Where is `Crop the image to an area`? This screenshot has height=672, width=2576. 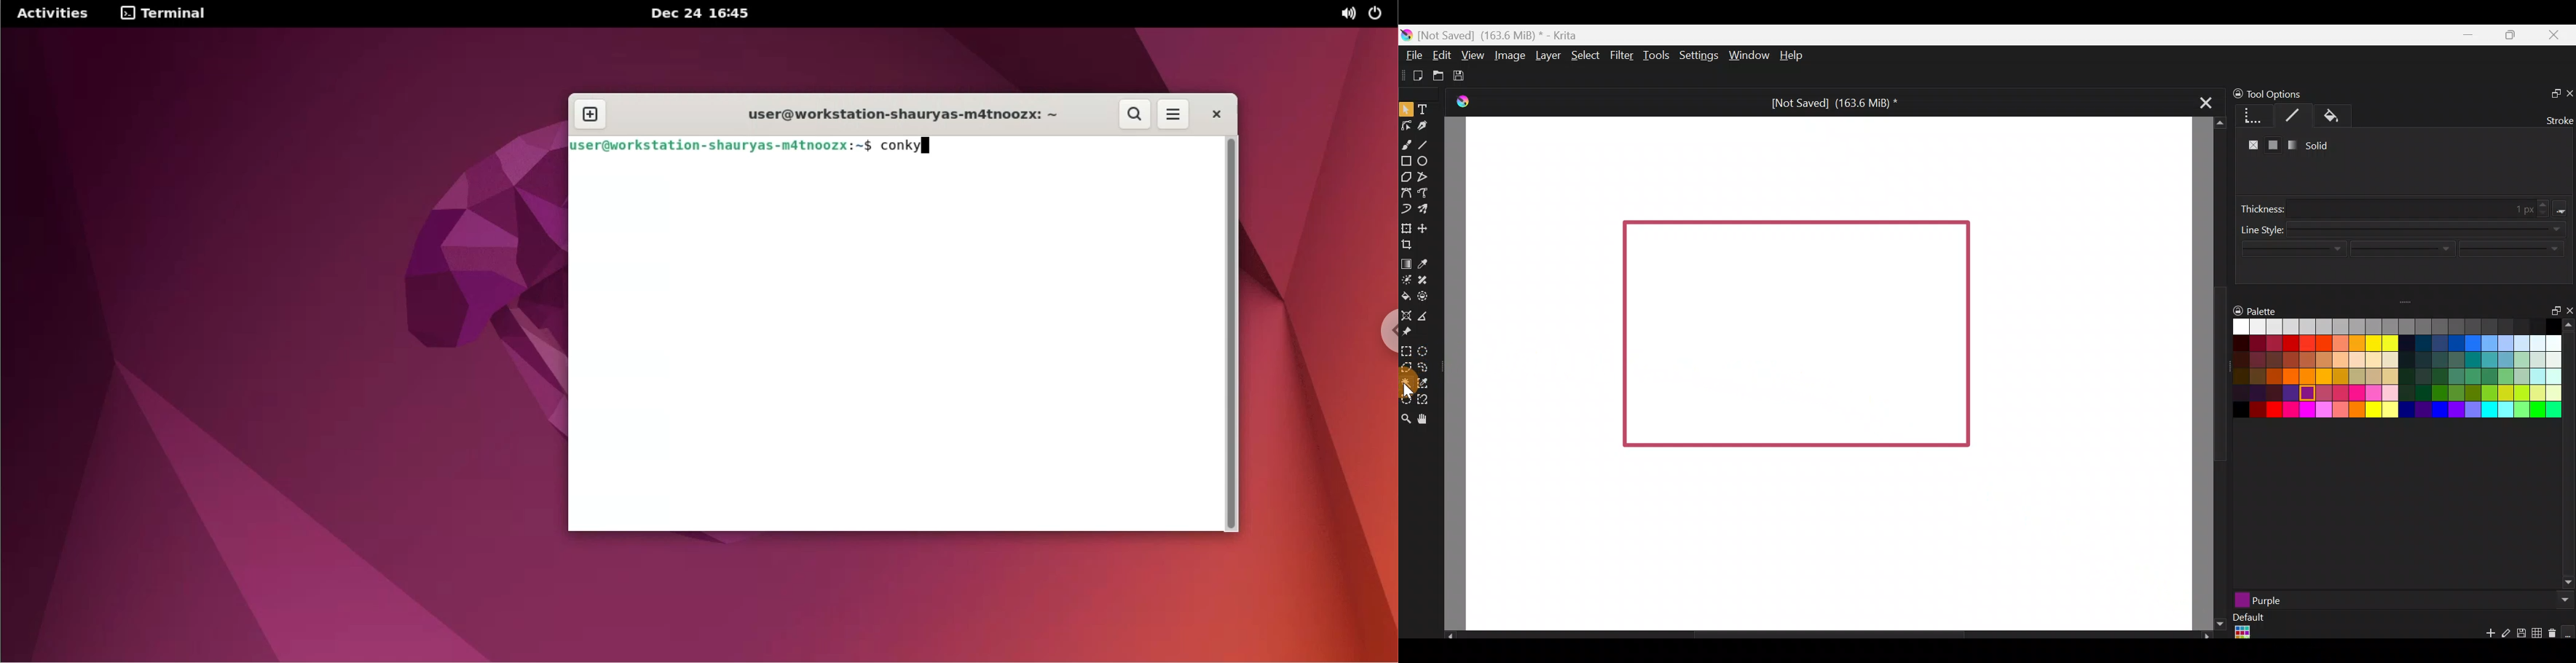
Crop the image to an area is located at coordinates (1412, 246).